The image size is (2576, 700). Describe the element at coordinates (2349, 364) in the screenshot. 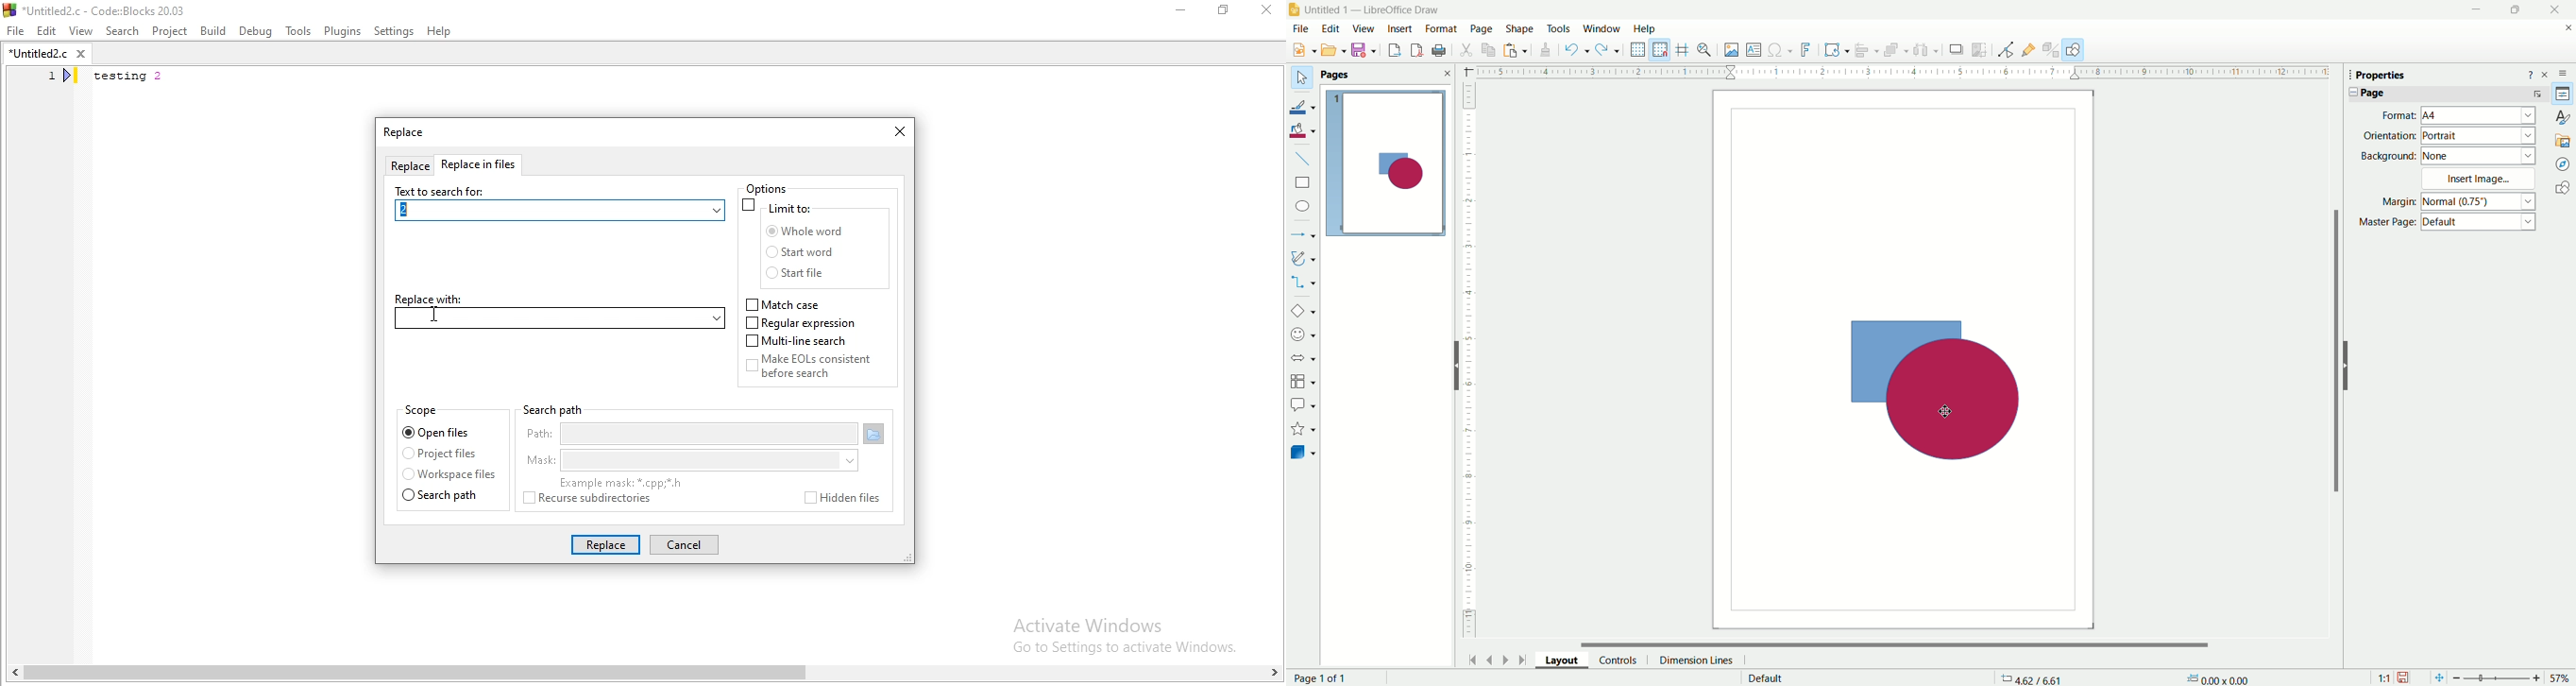

I see `hide` at that location.